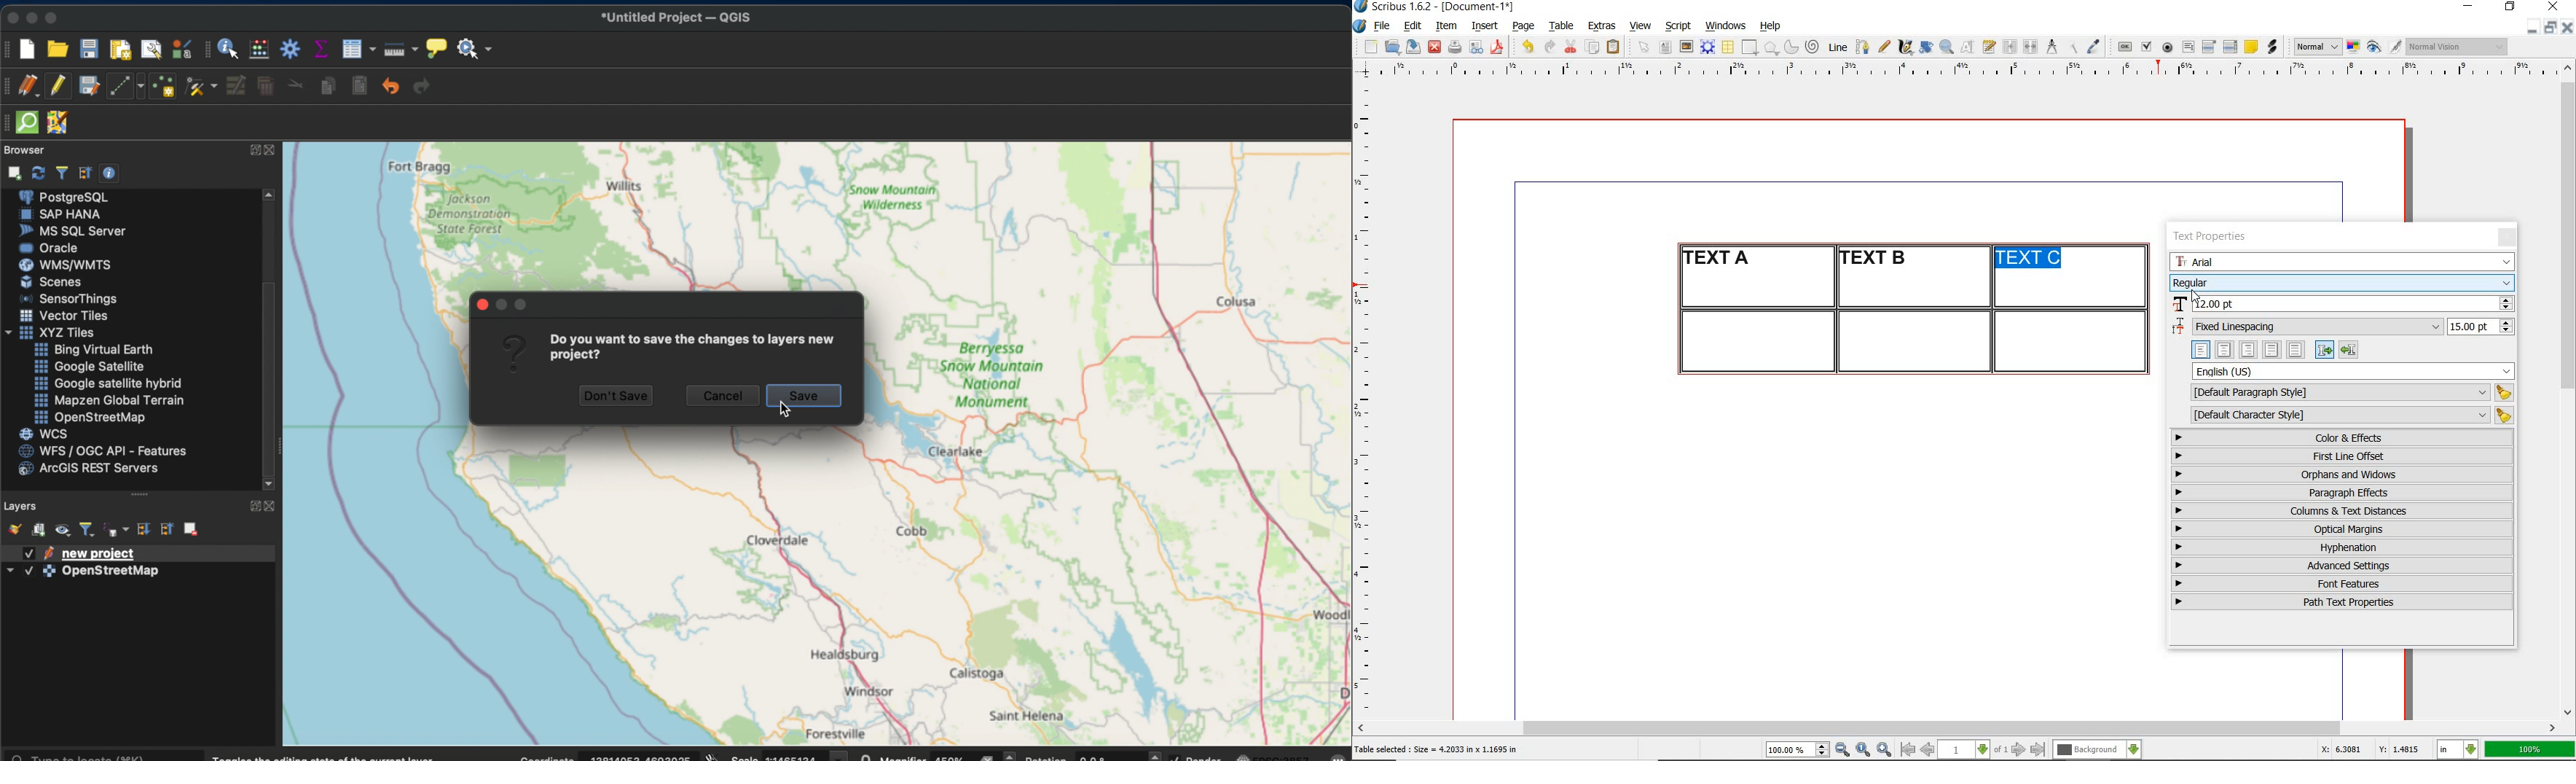 The width and height of the screenshot is (2576, 784). Describe the element at coordinates (2274, 47) in the screenshot. I see `link annotation` at that location.